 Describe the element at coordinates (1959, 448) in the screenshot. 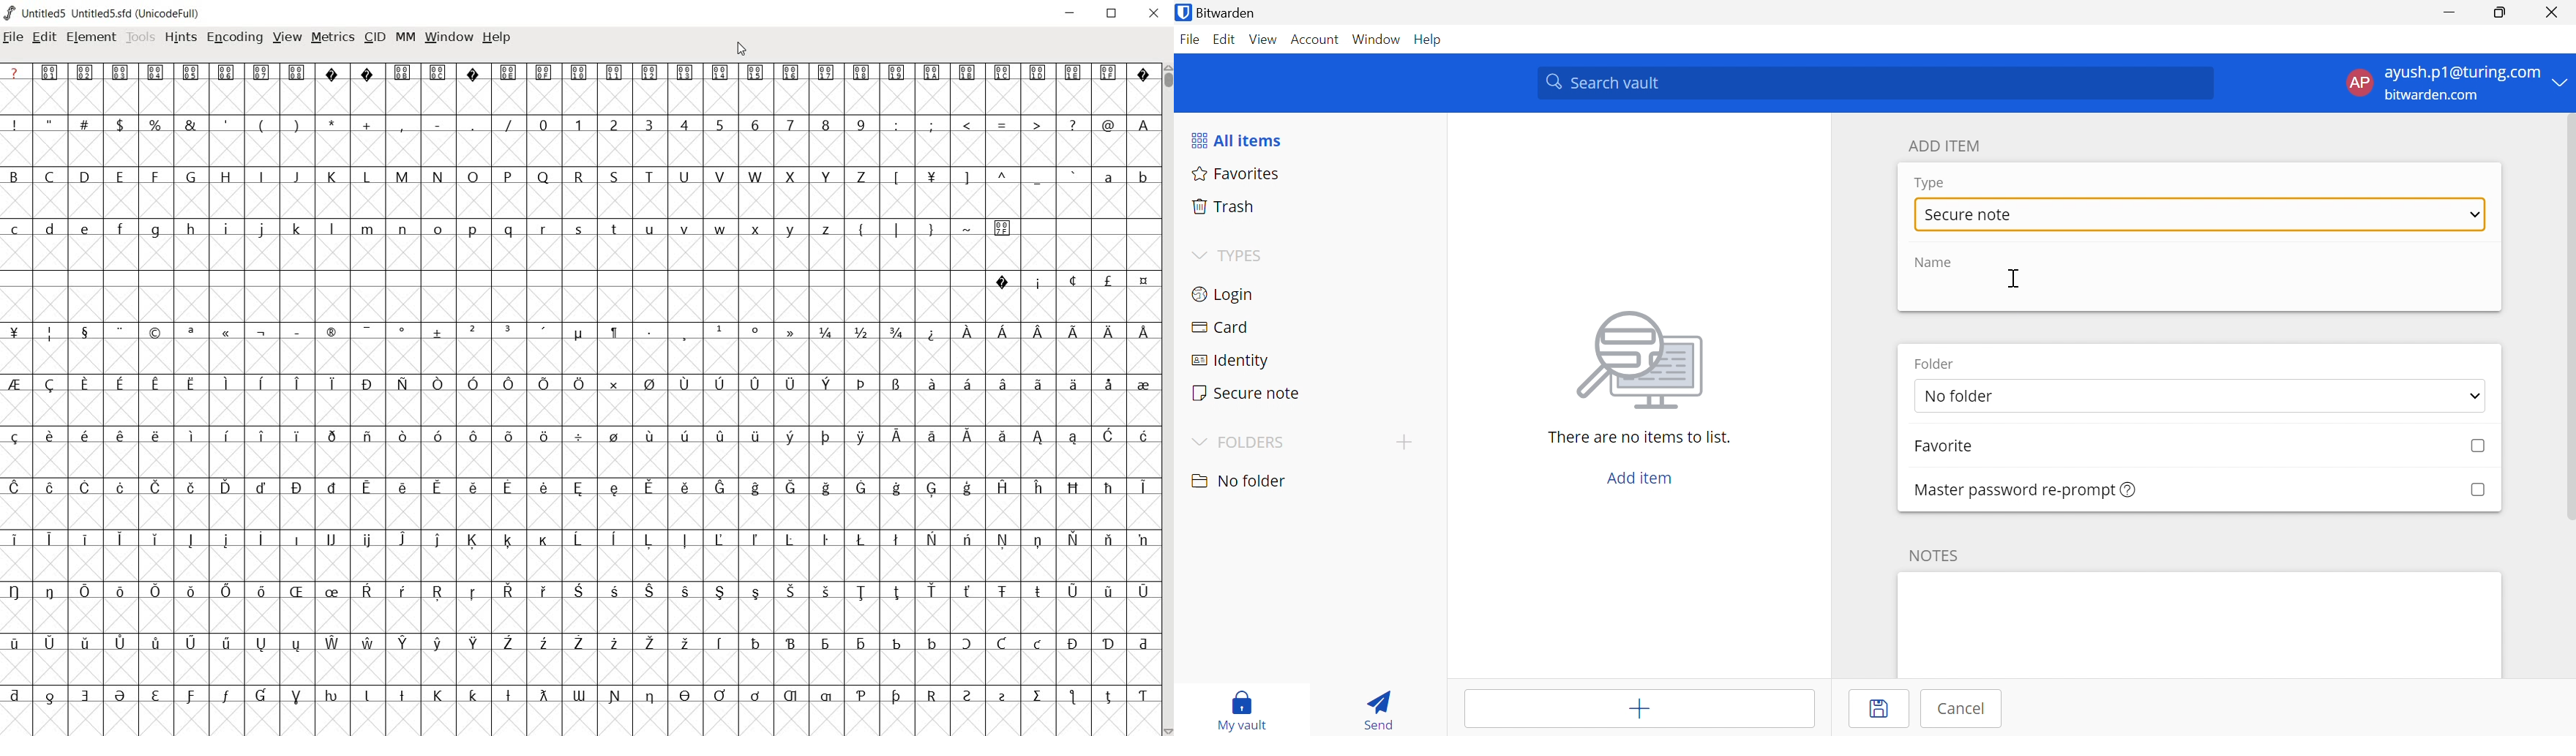

I see `Favorite` at that location.